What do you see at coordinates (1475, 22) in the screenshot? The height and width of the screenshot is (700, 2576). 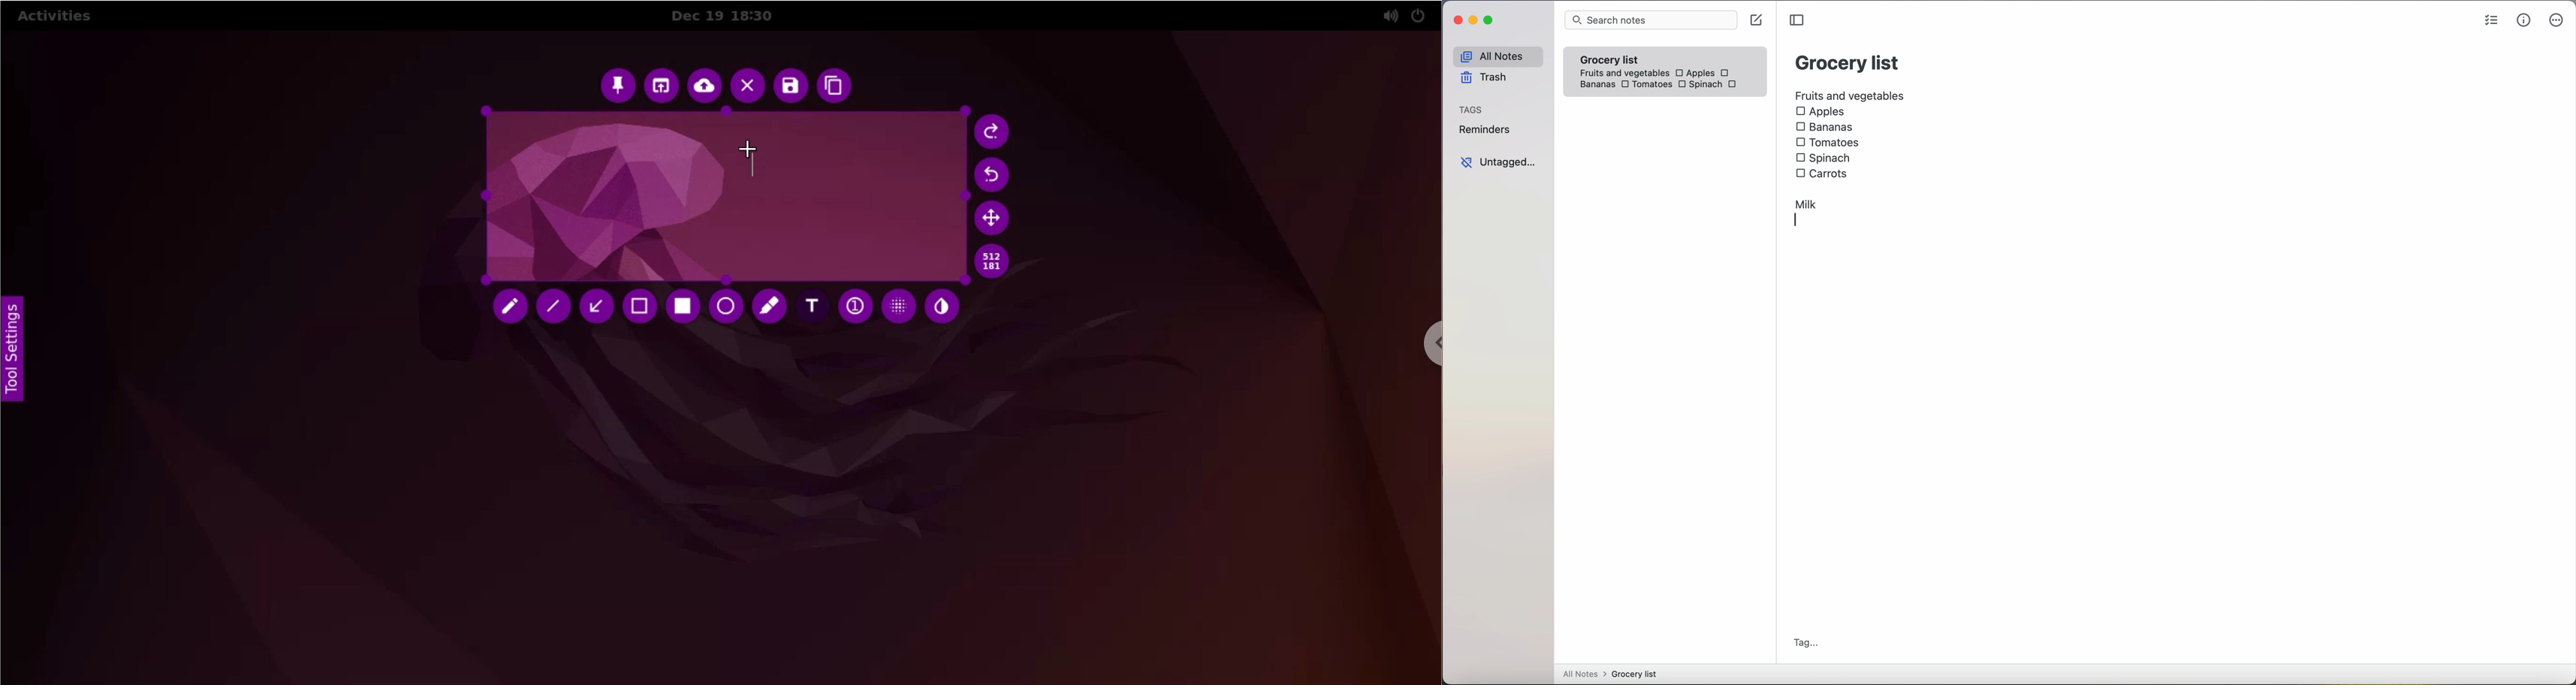 I see `minimize Simplenote` at bounding box center [1475, 22].